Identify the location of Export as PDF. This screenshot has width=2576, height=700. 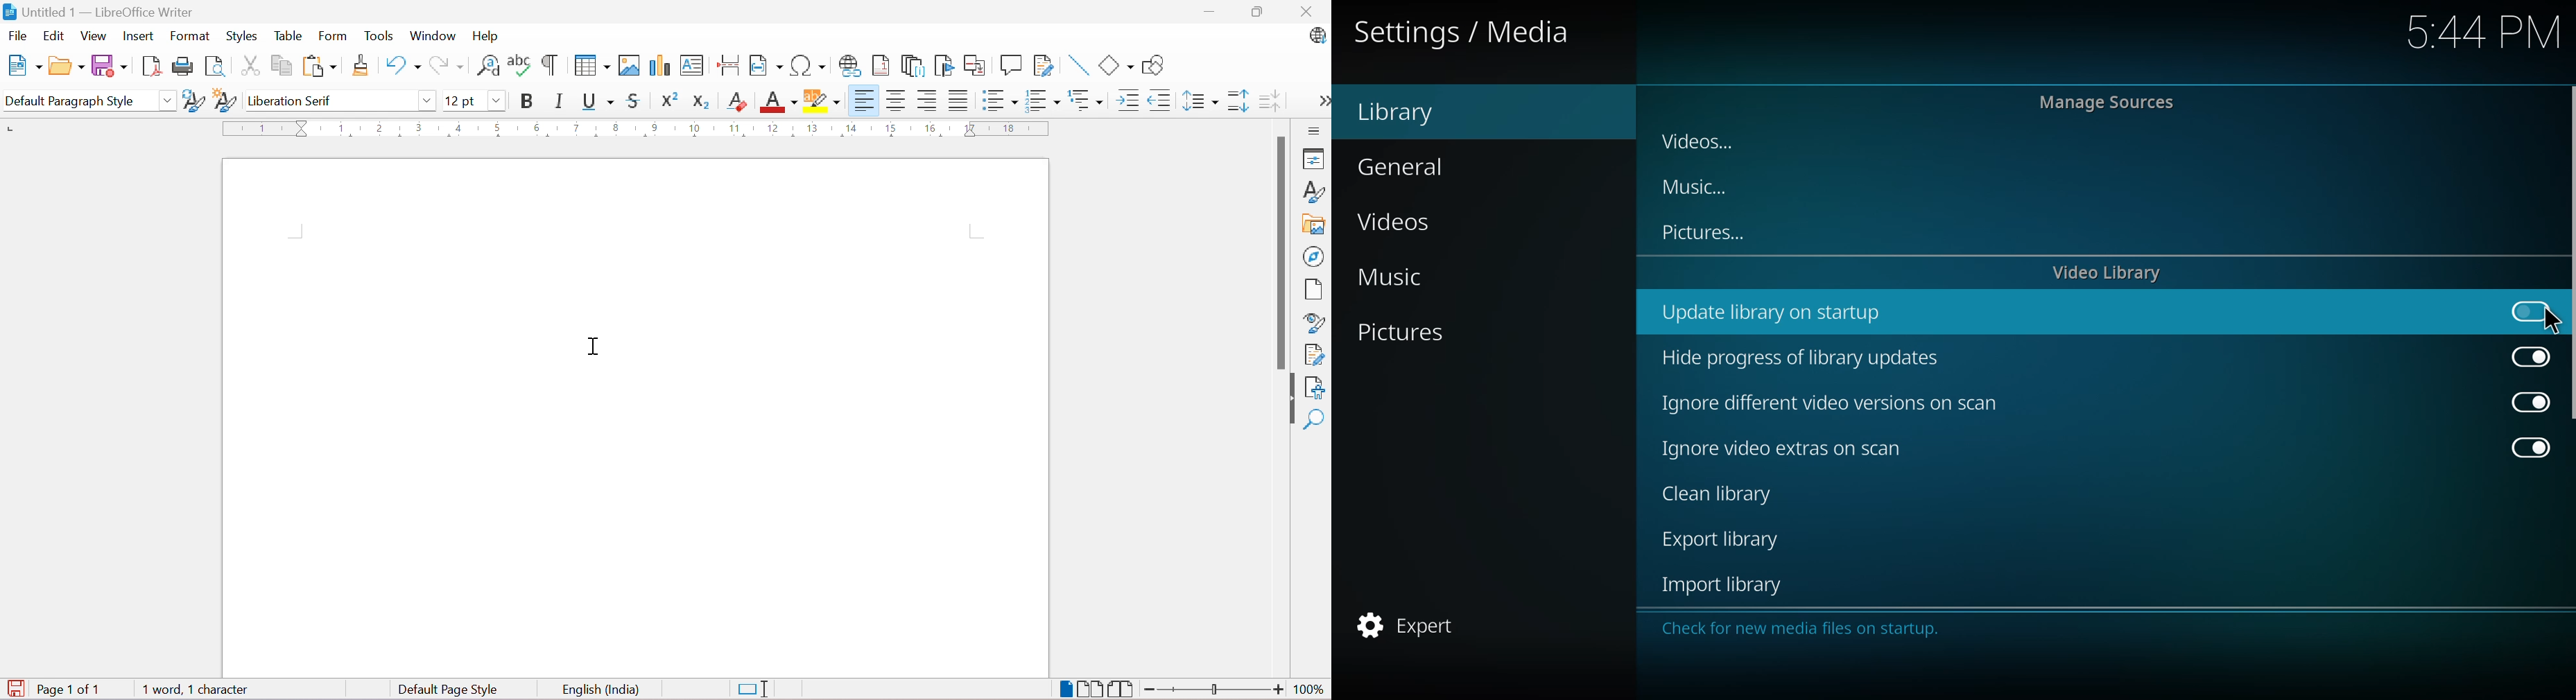
(149, 68).